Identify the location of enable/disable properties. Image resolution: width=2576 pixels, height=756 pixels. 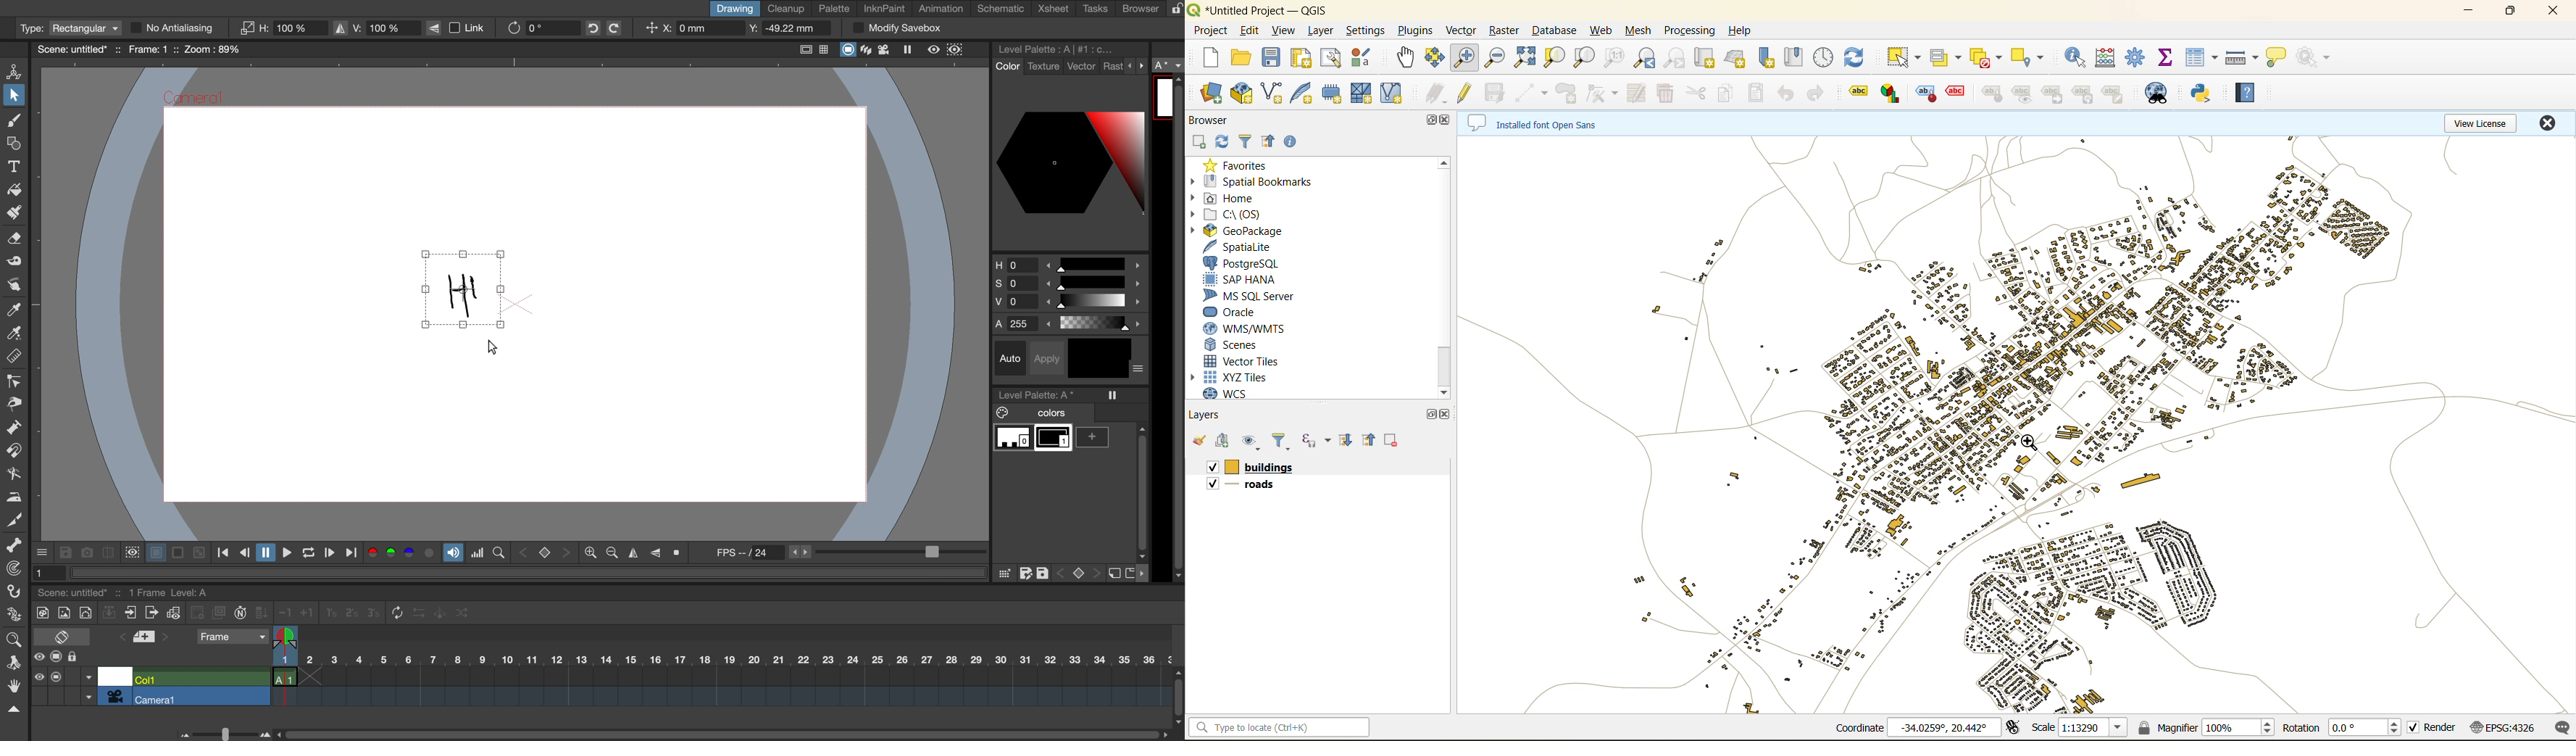
(1293, 143).